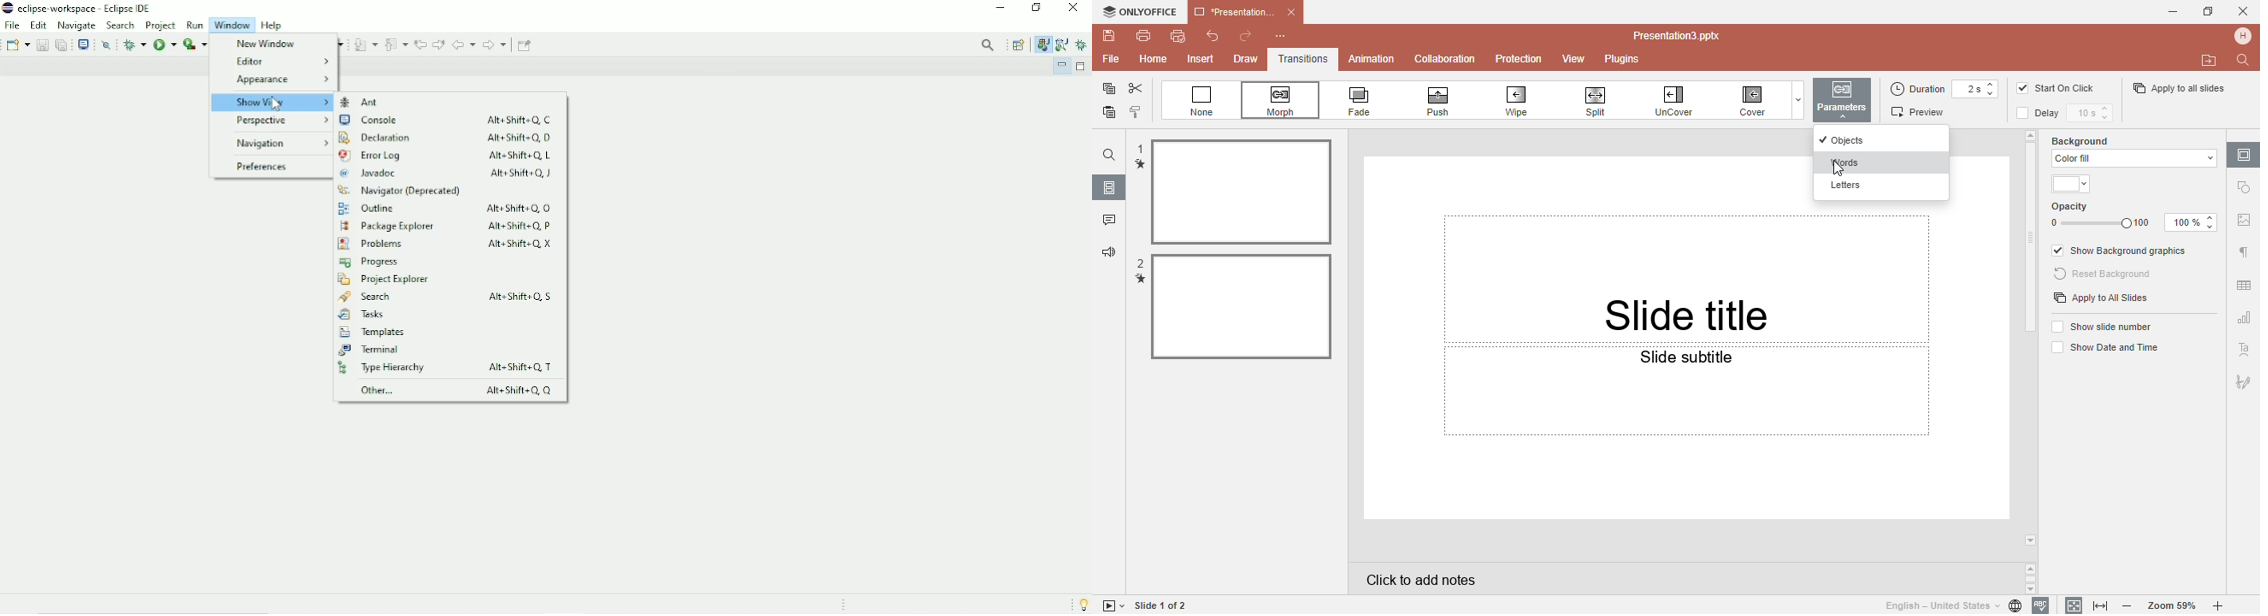  Describe the element at coordinates (1843, 99) in the screenshot. I see `button highlighted` at that location.